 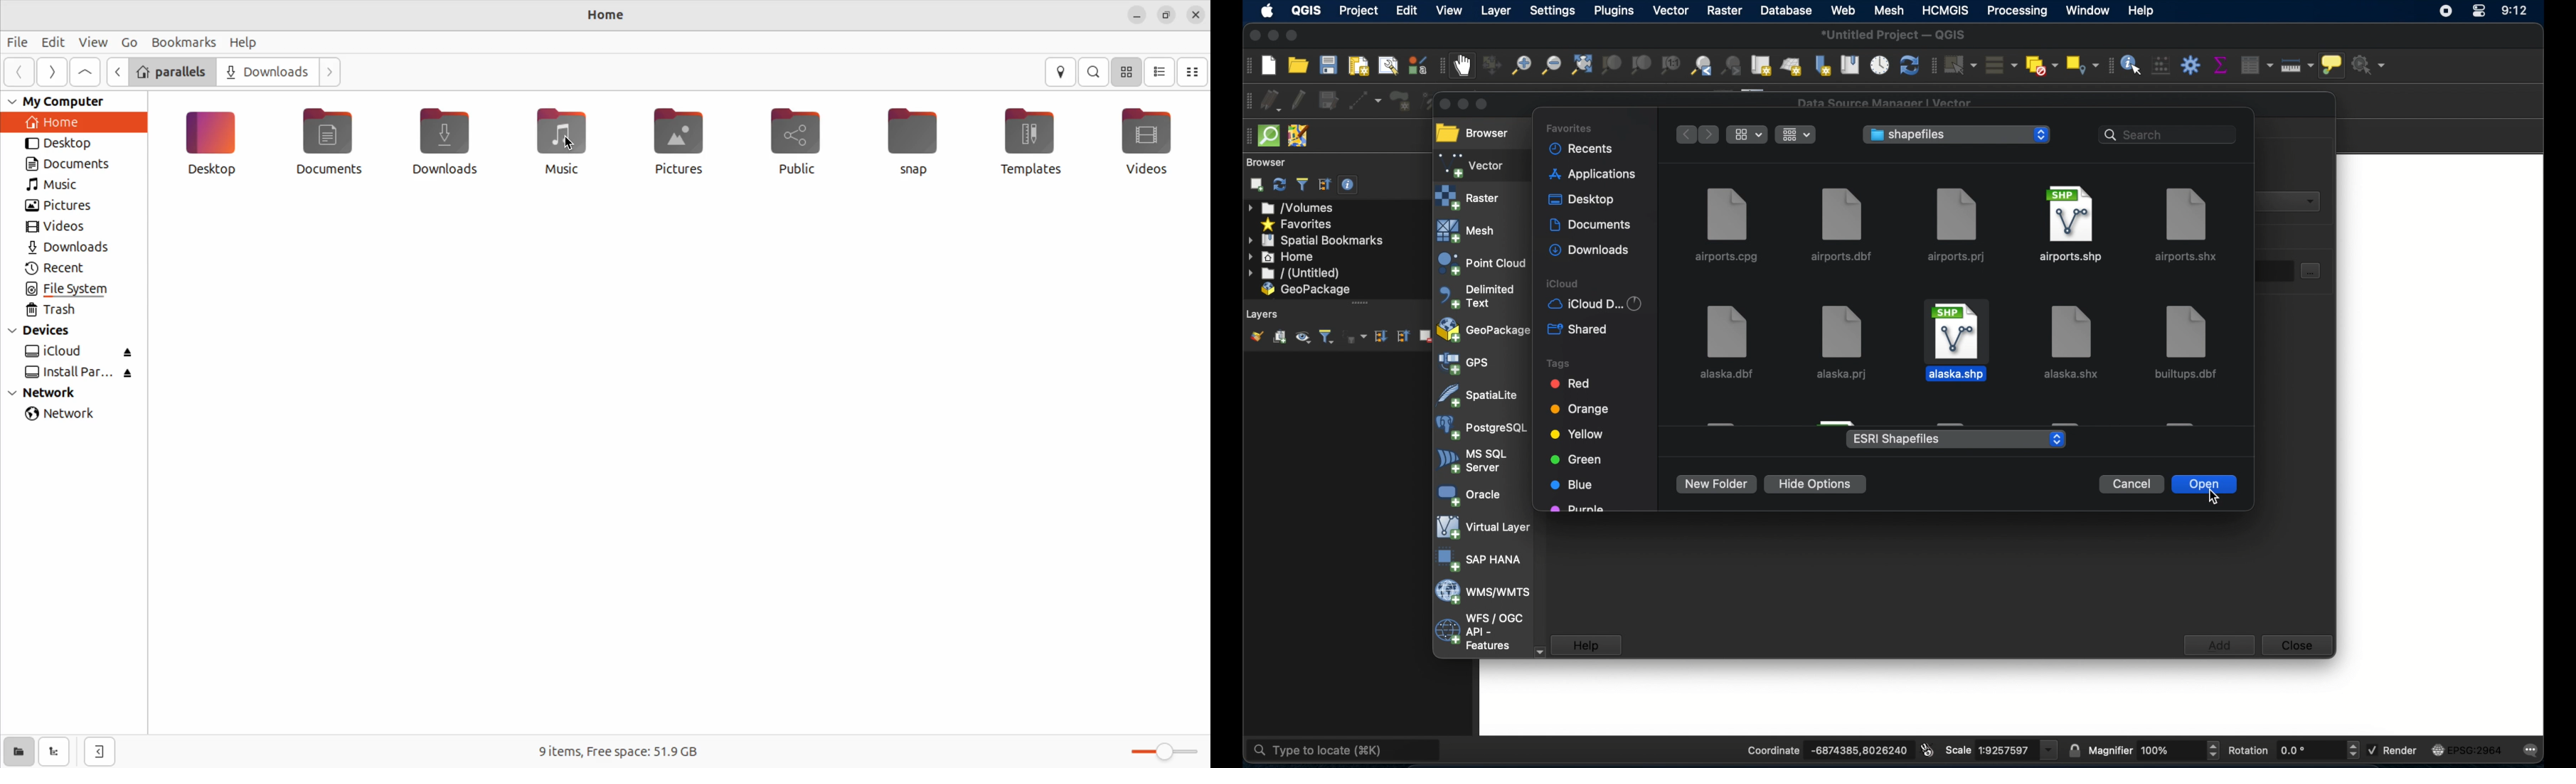 I want to click on applications, so click(x=1594, y=175).